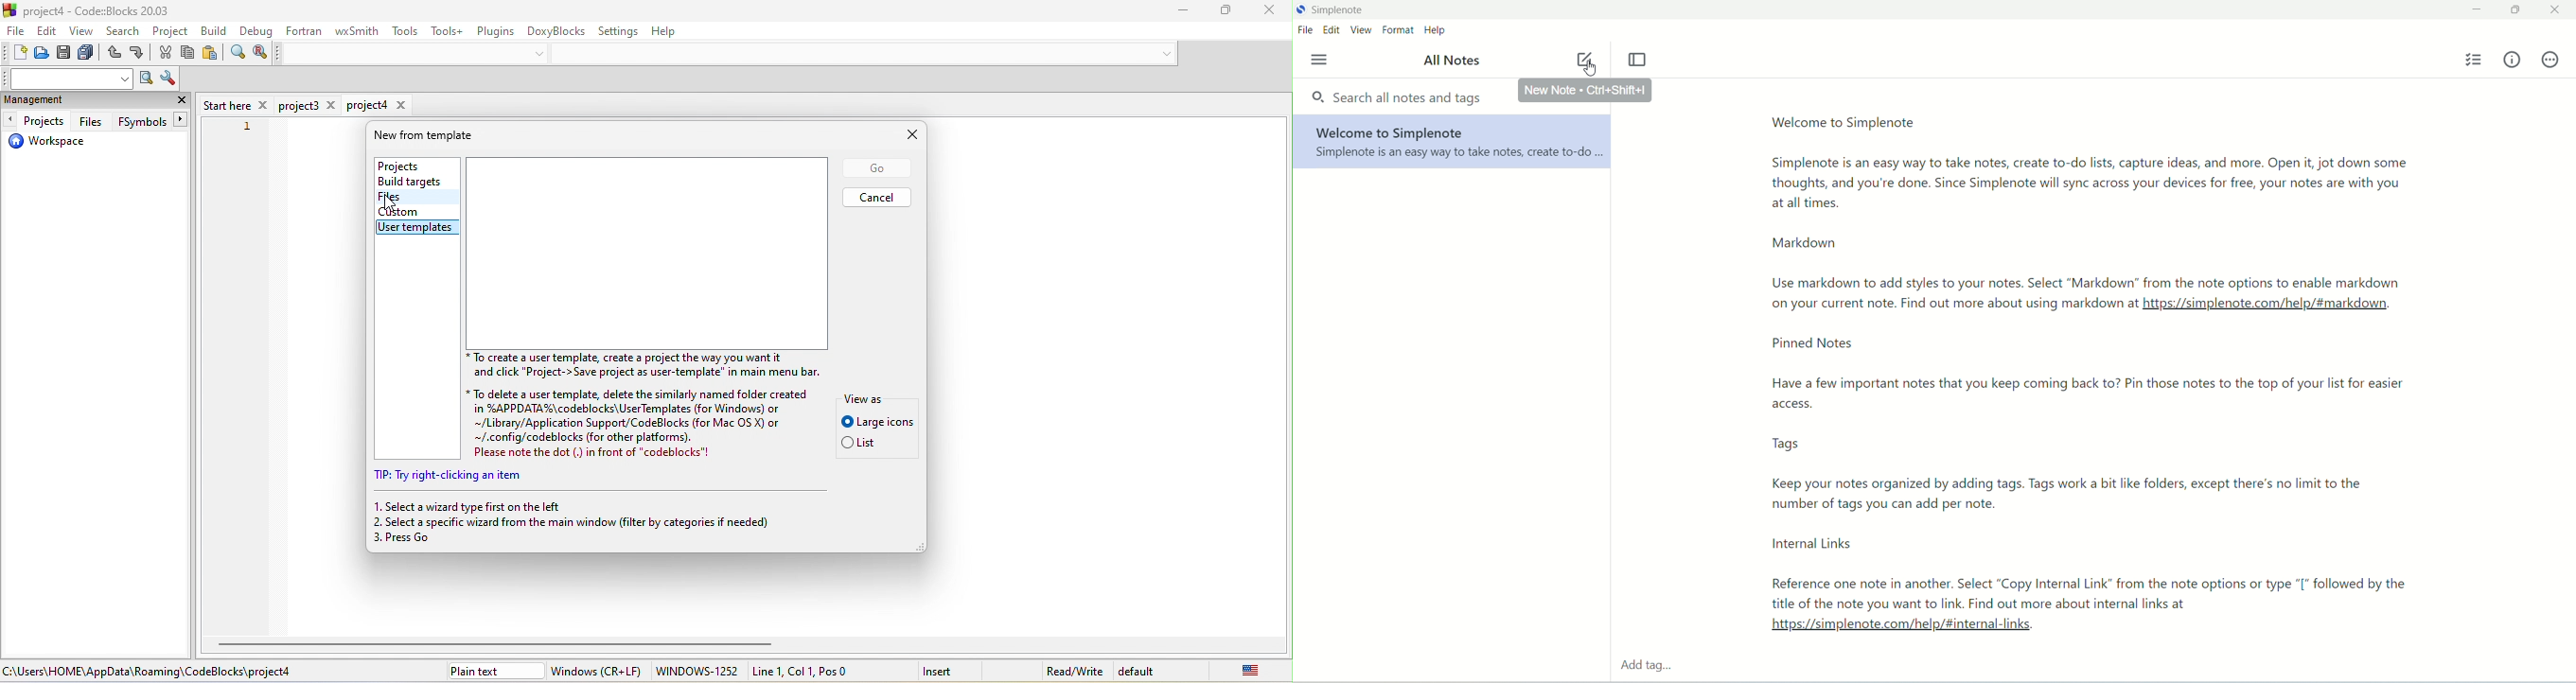 This screenshot has height=700, width=2576. I want to click on cut, so click(167, 54).